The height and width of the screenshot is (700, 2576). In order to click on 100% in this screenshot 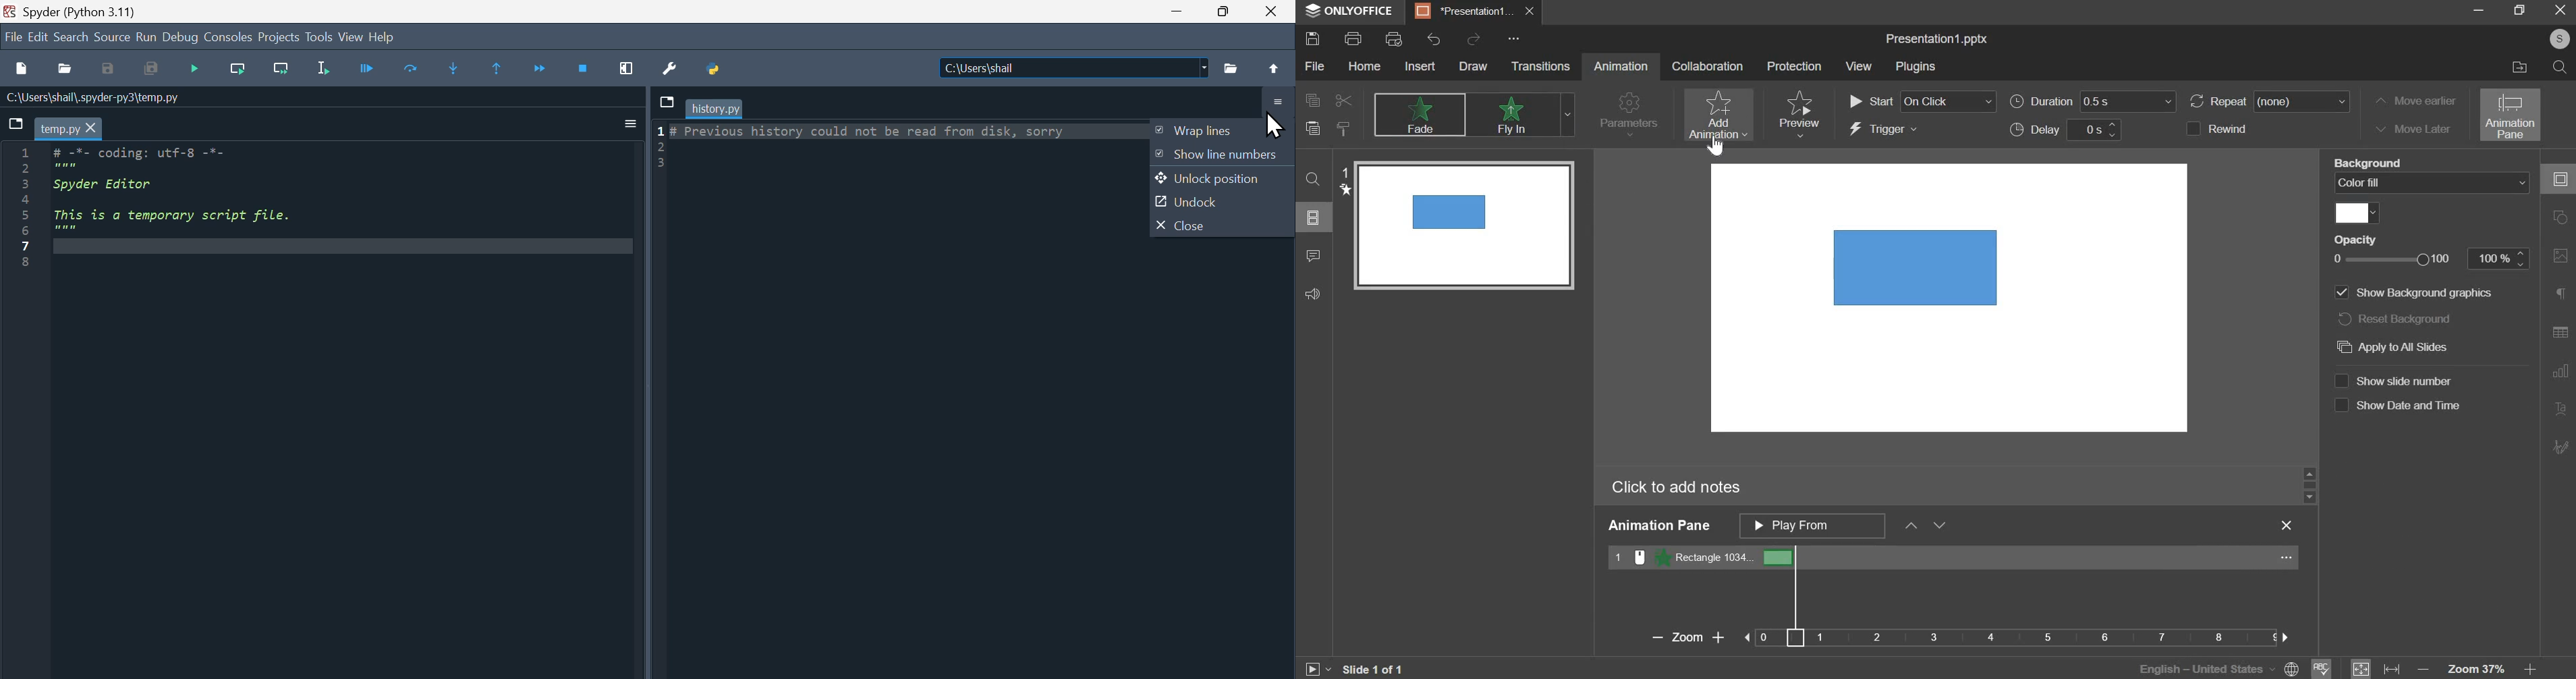, I will do `click(2497, 258)`.